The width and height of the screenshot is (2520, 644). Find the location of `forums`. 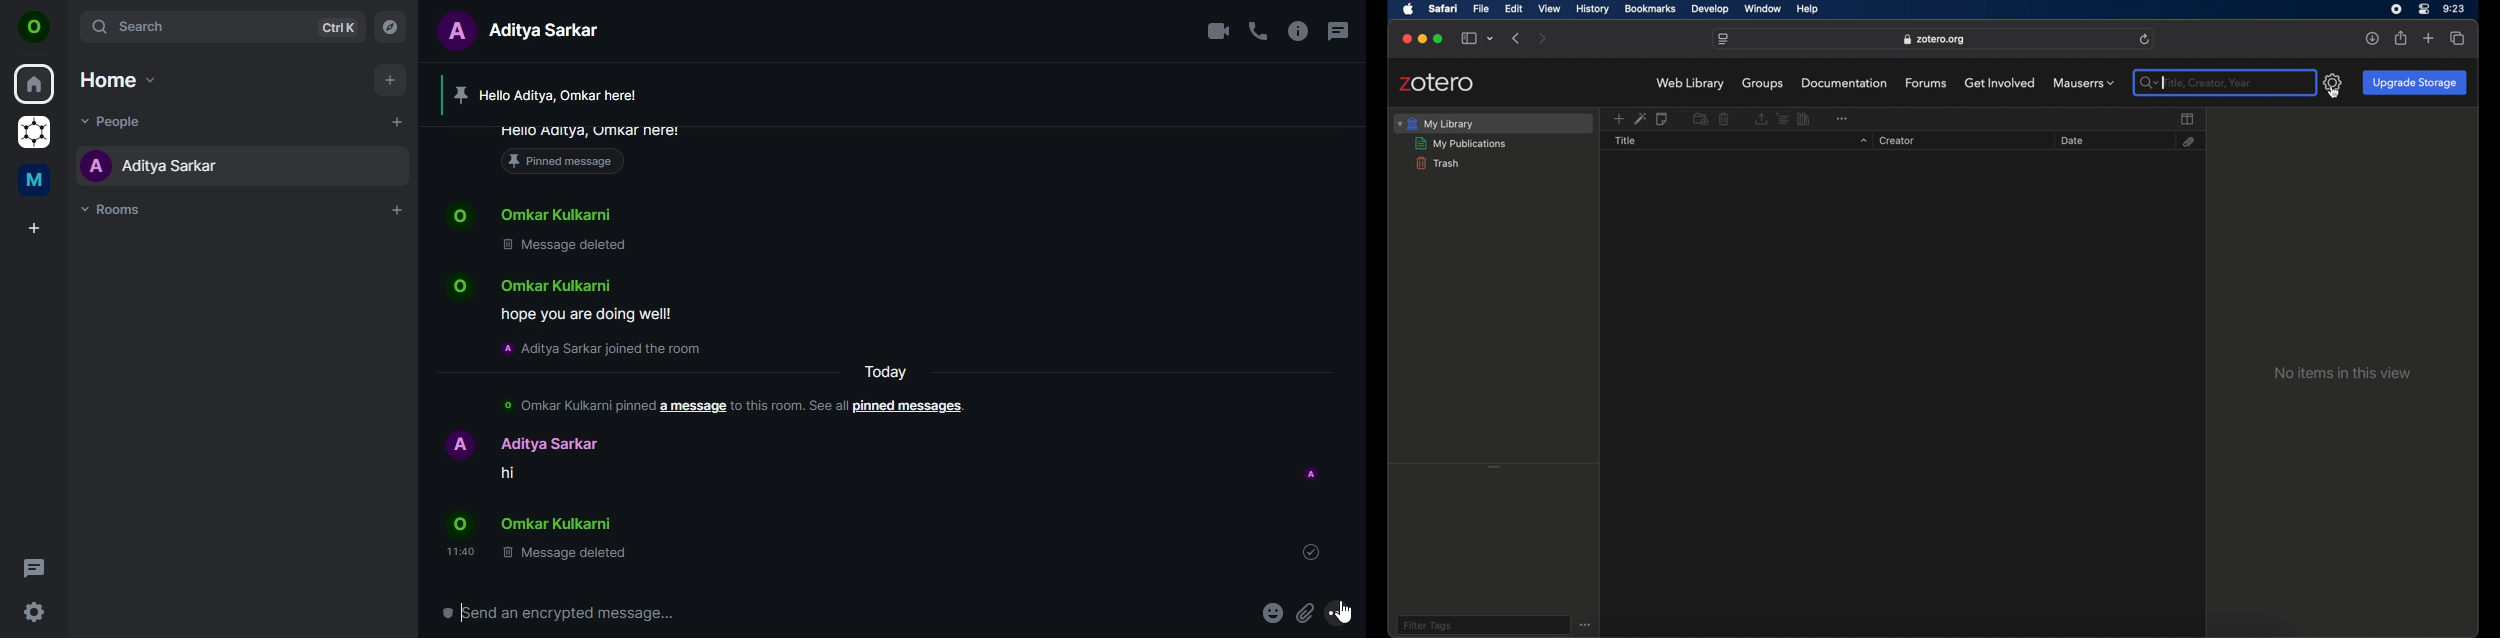

forums is located at coordinates (1927, 83).